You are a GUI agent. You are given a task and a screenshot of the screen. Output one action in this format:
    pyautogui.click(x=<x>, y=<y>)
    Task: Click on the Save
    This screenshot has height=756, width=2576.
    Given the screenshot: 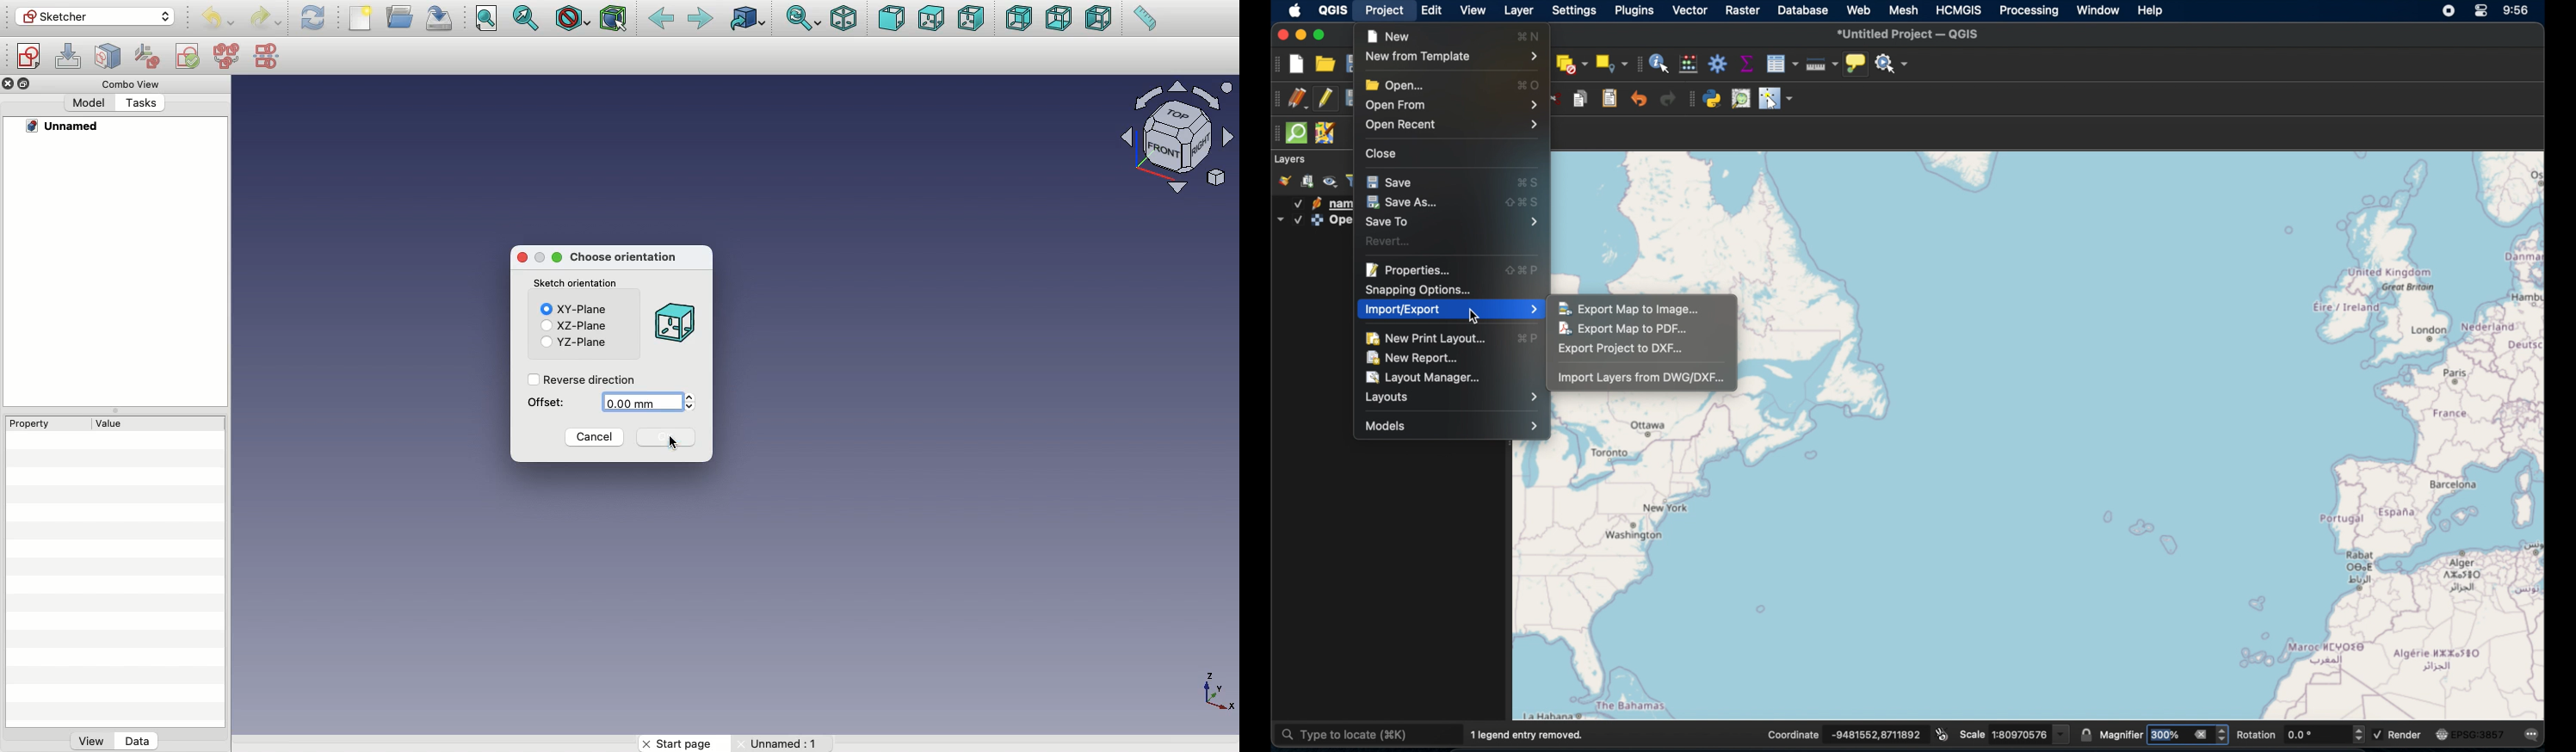 What is the action you would take?
    pyautogui.click(x=443, y=18)
    